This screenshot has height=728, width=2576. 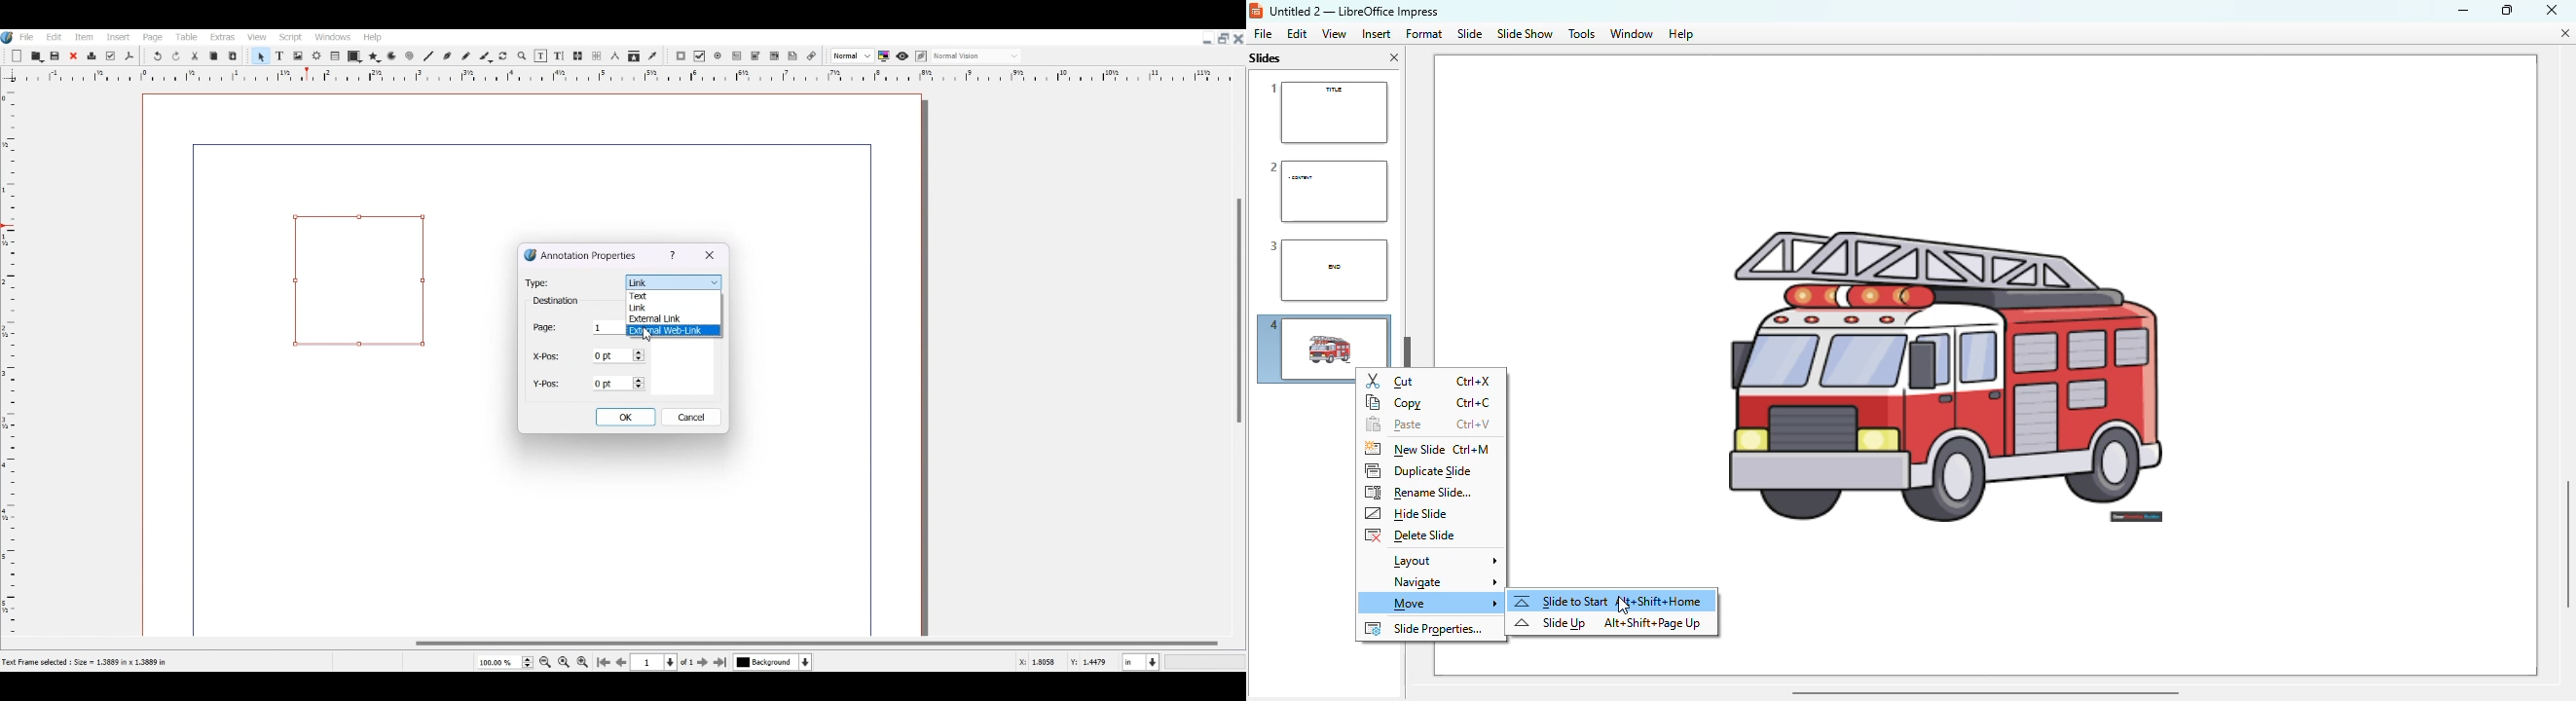 I want to click on window, so click(x=1632, y=34).